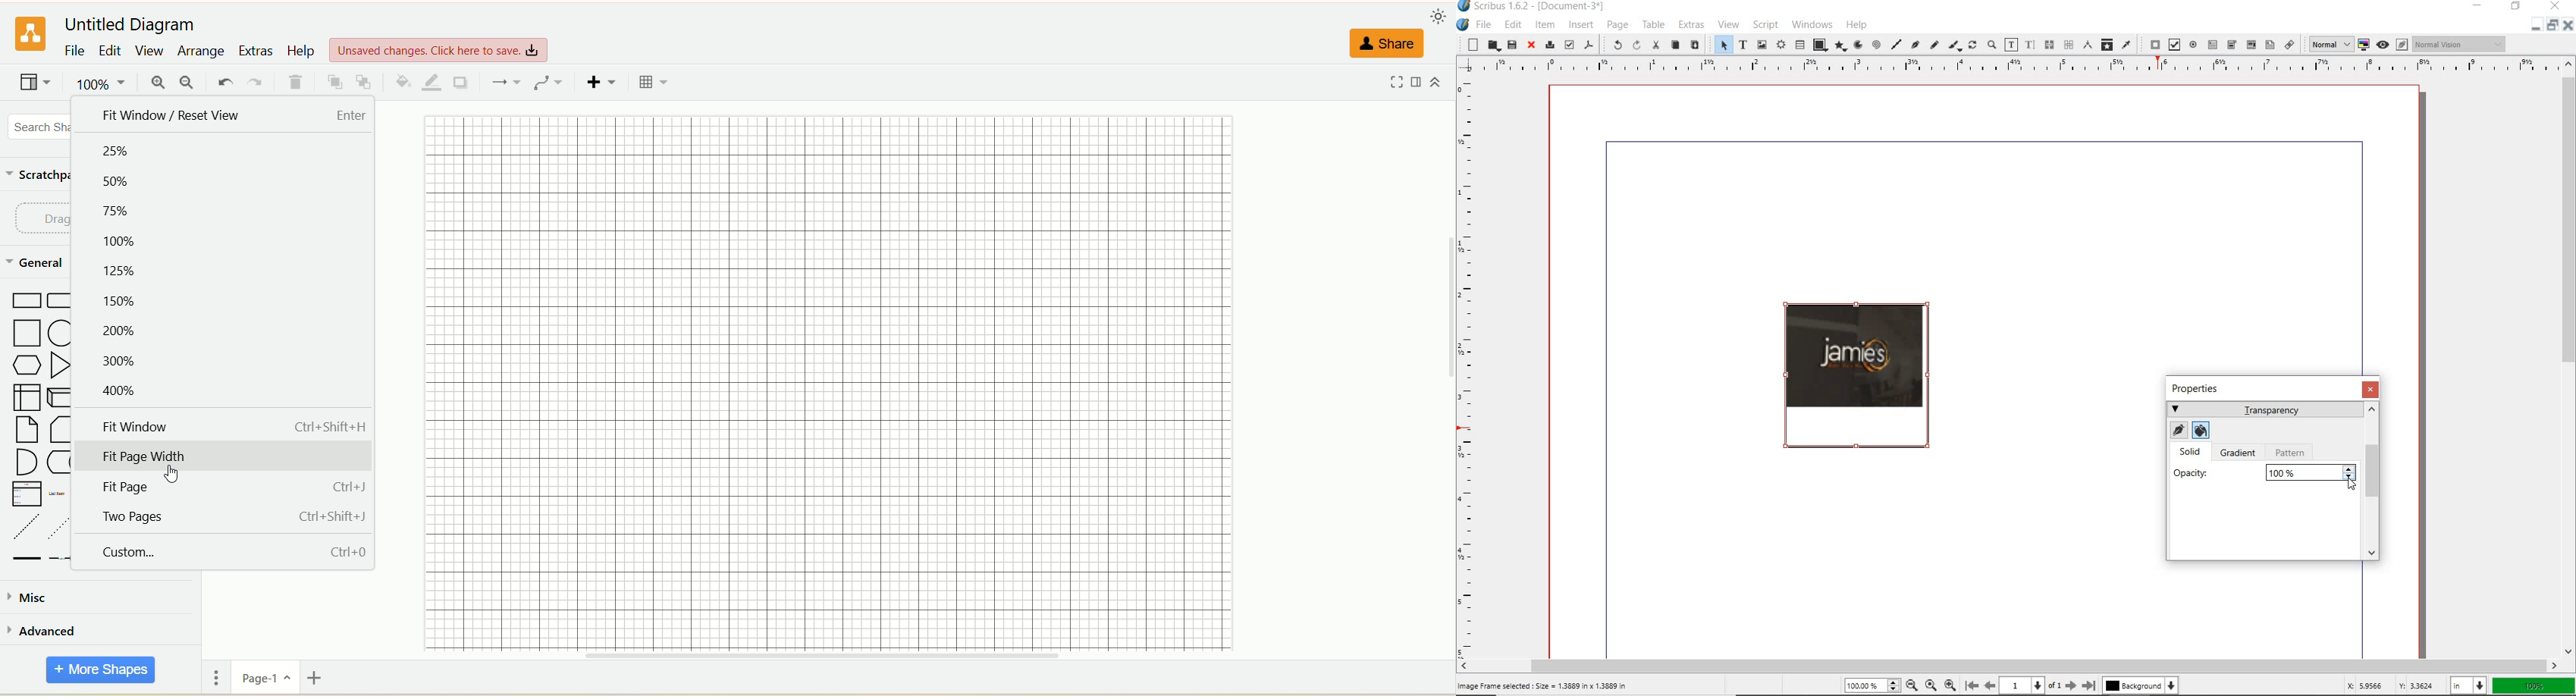  I want to click on zoom in or zoom out, so click(1991, 44).